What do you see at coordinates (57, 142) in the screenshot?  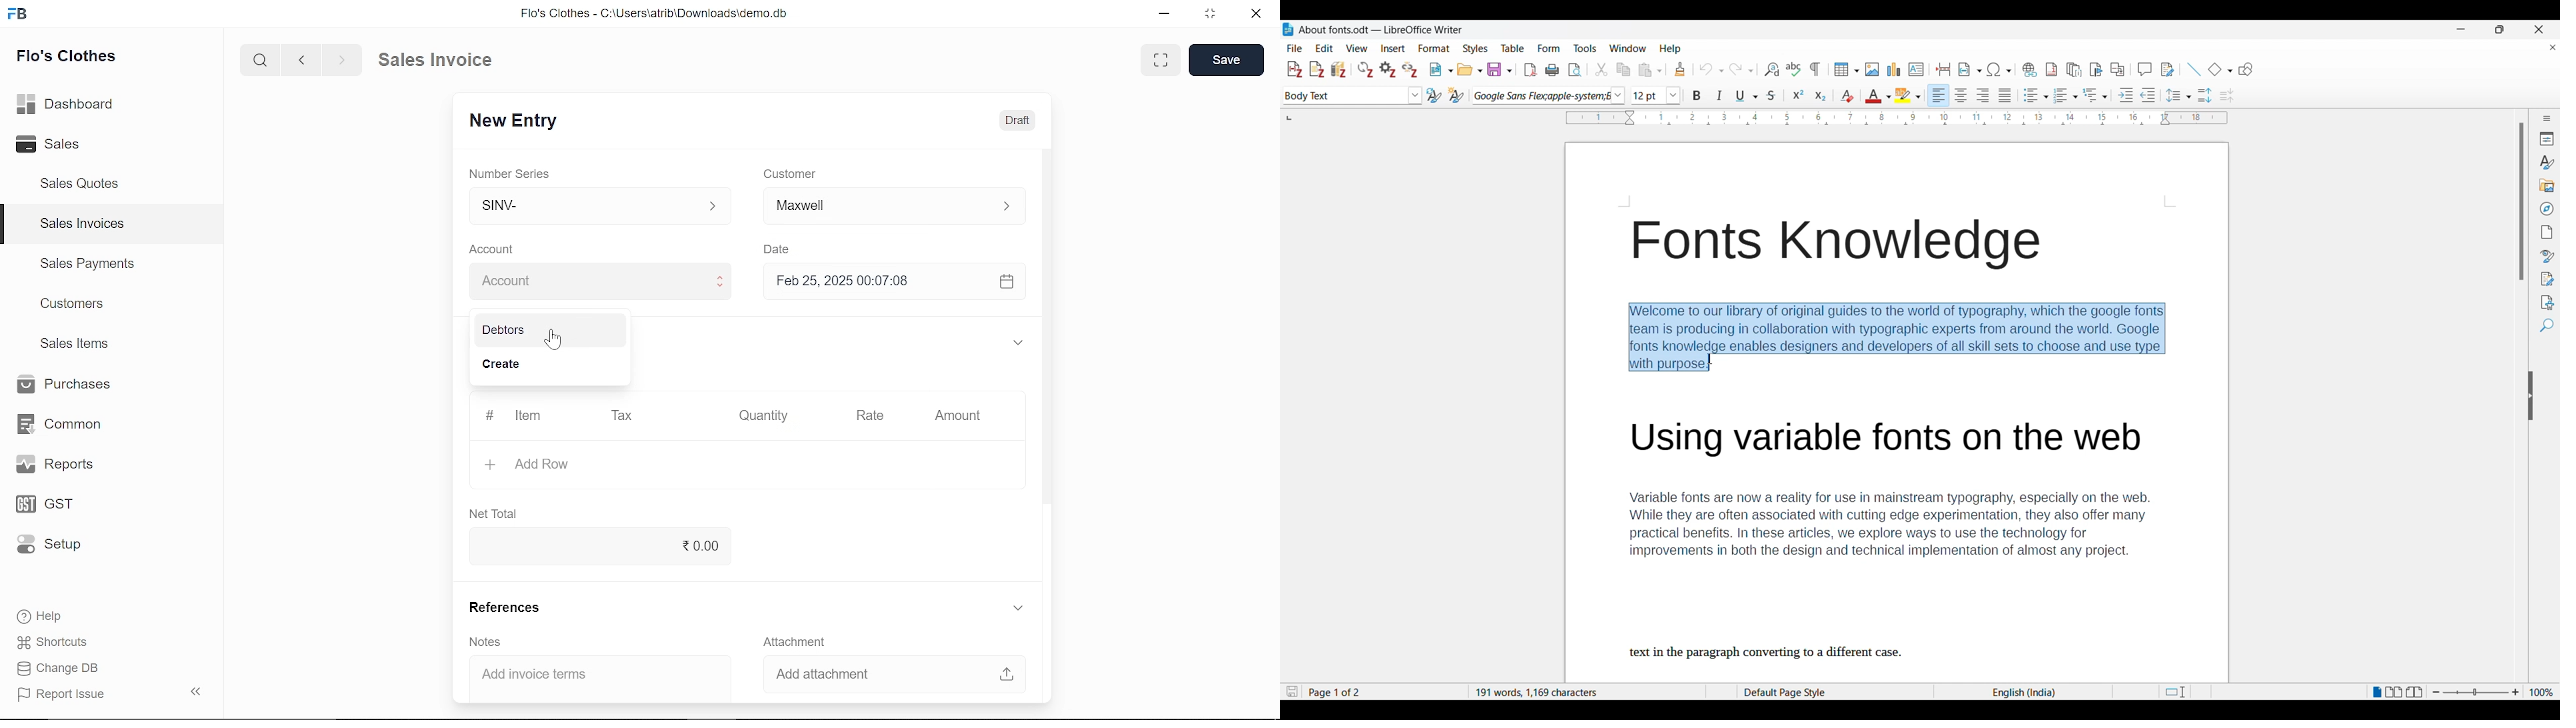 I see `Sales` at bounding box center [57, 142].